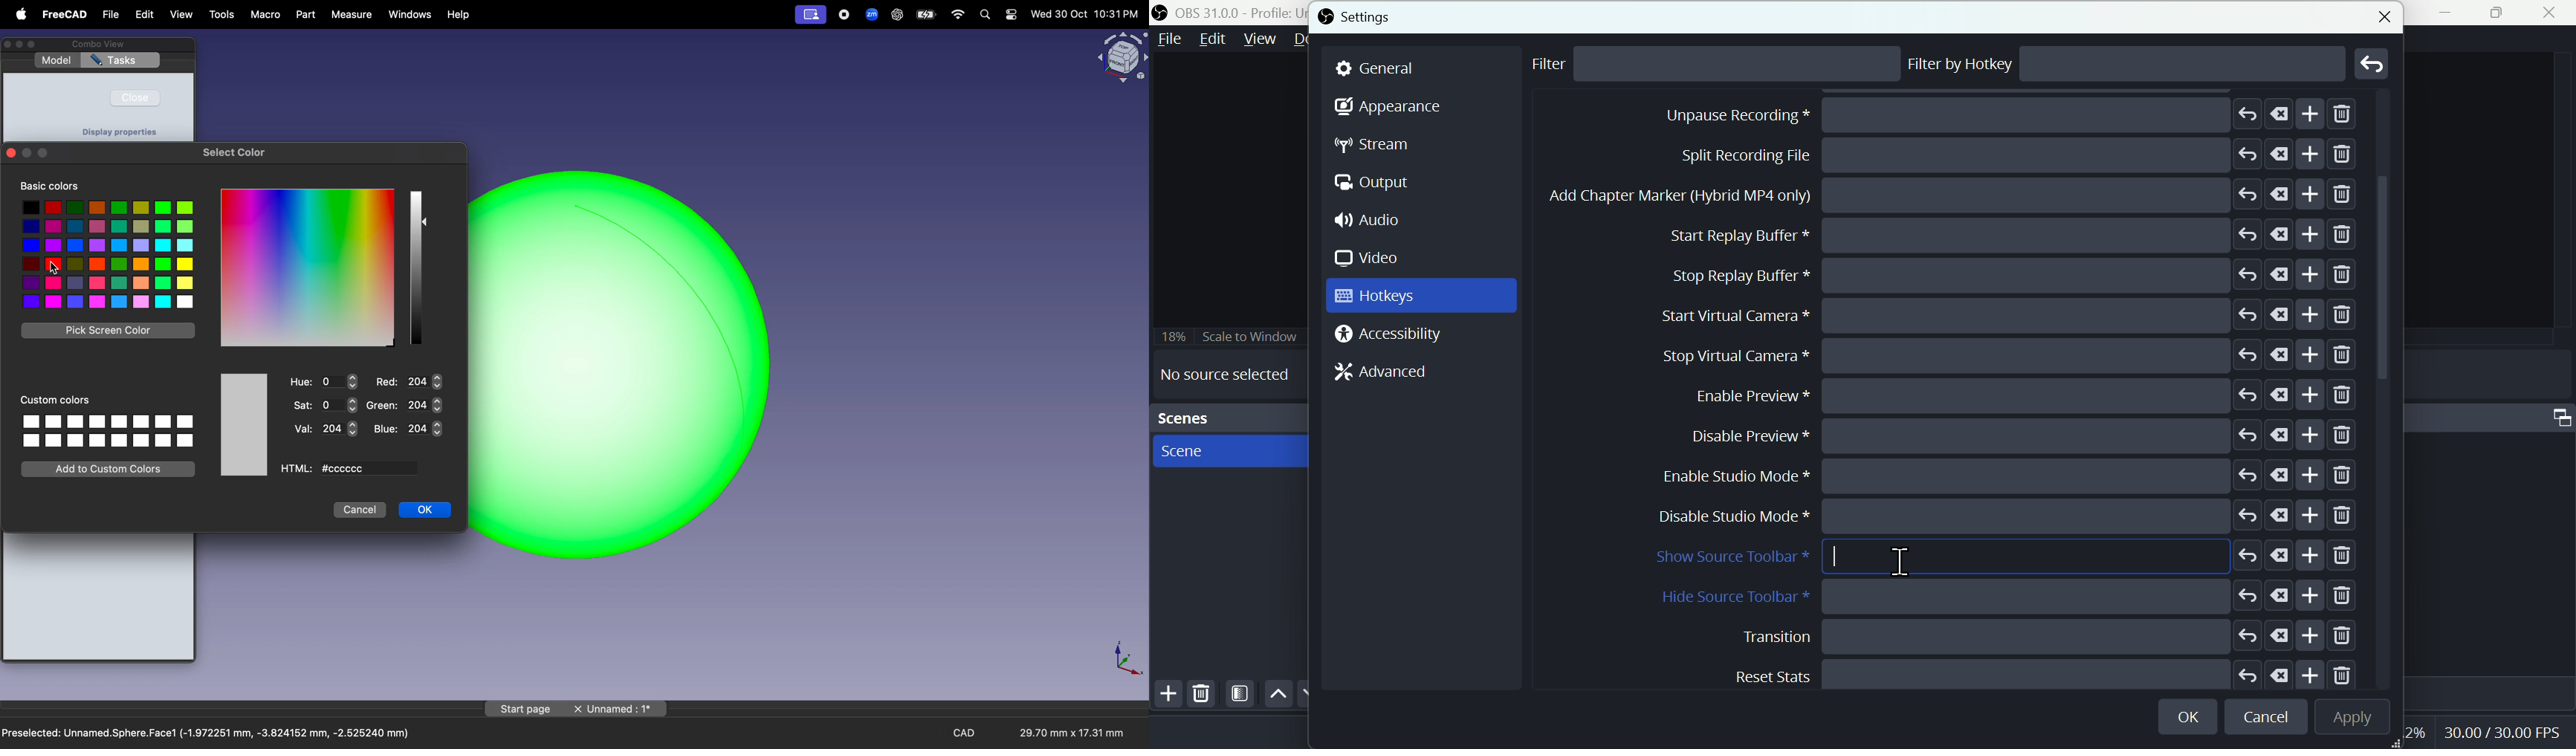 The width and height of the screenshot is (2576, 756). I want to click on file, so click(111, 15).